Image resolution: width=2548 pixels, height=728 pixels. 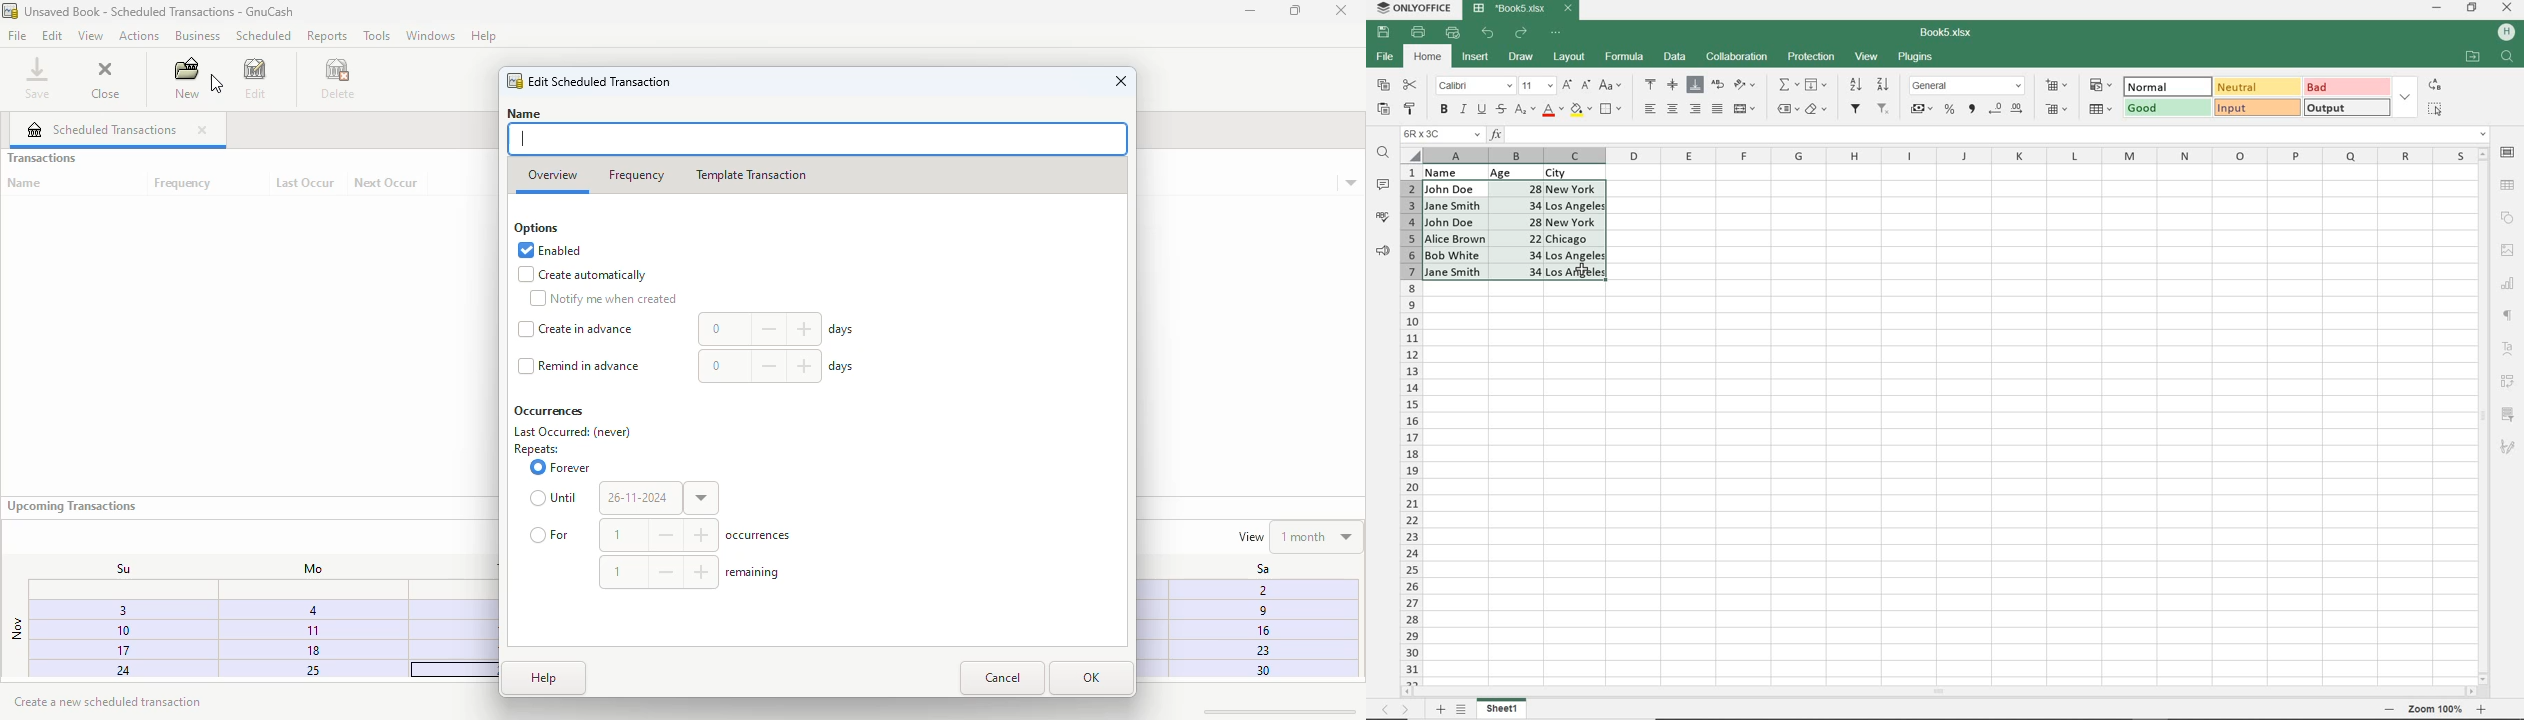 What do you see at coordinates (2405, 97) in the screenshot?
I see `EXPAND` at bounding box center [2405, 97].